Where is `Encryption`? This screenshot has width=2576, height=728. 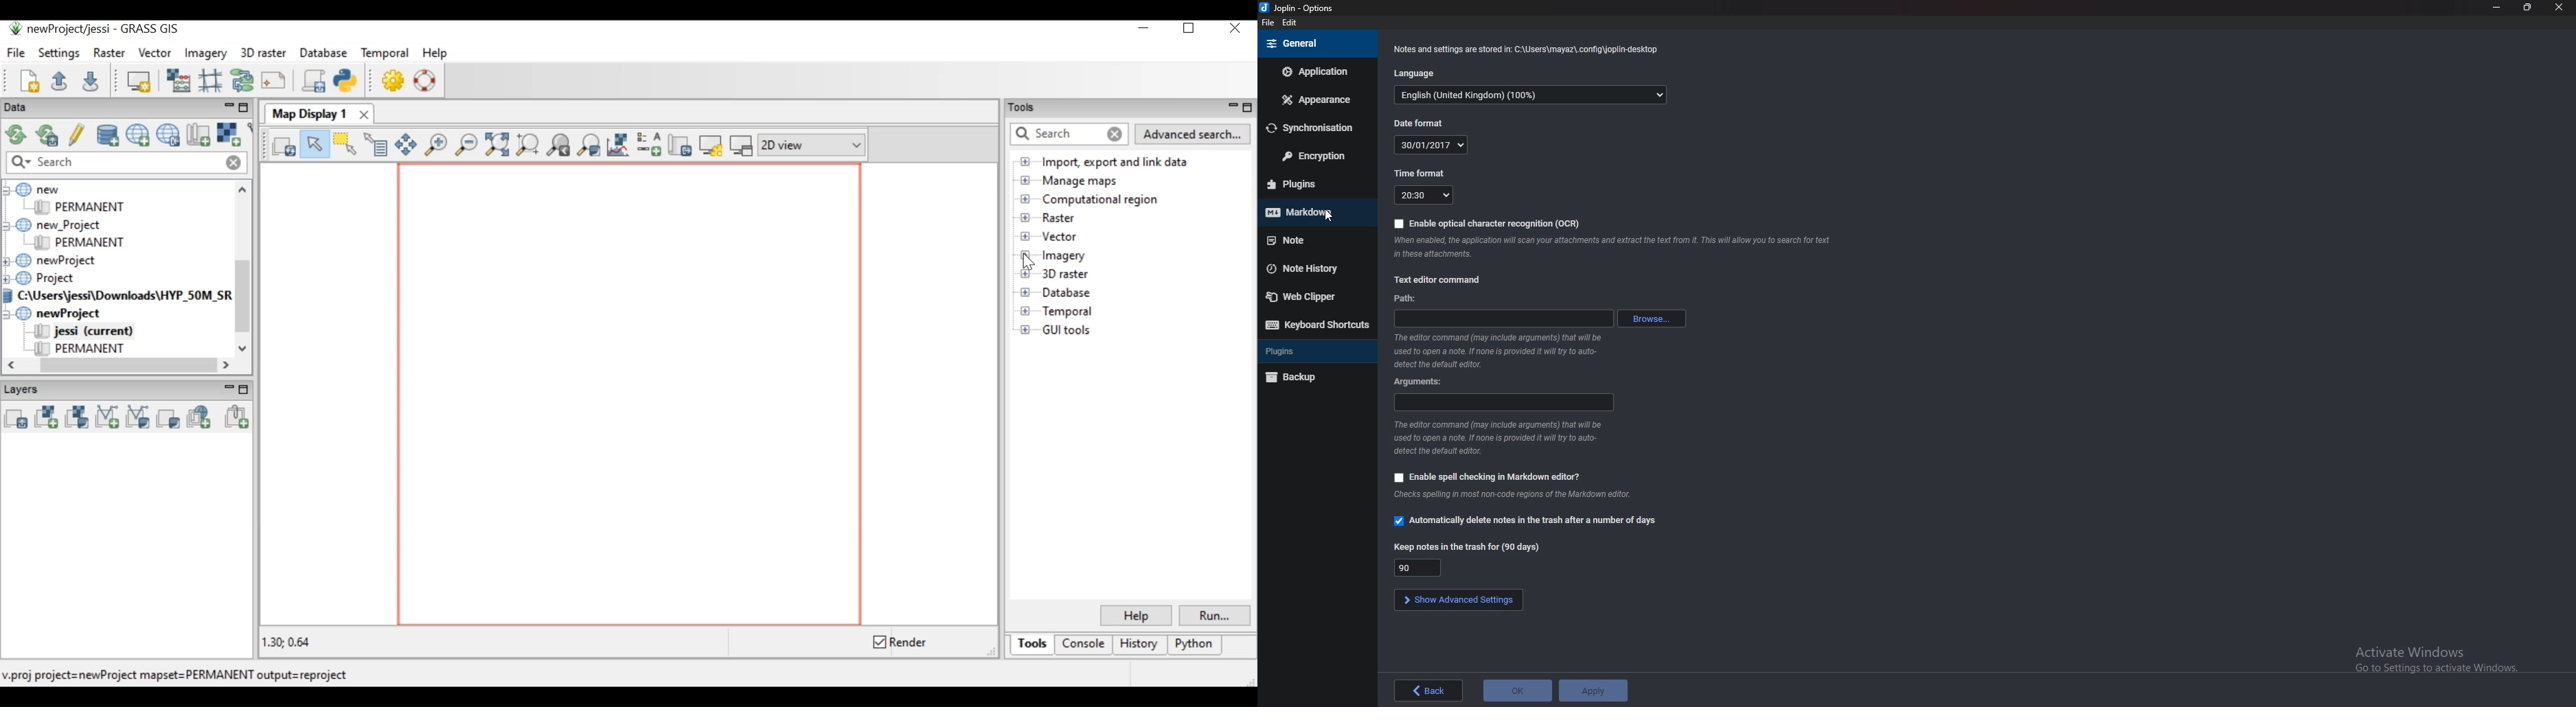
Encryption is located at coordinates (1317, 157).